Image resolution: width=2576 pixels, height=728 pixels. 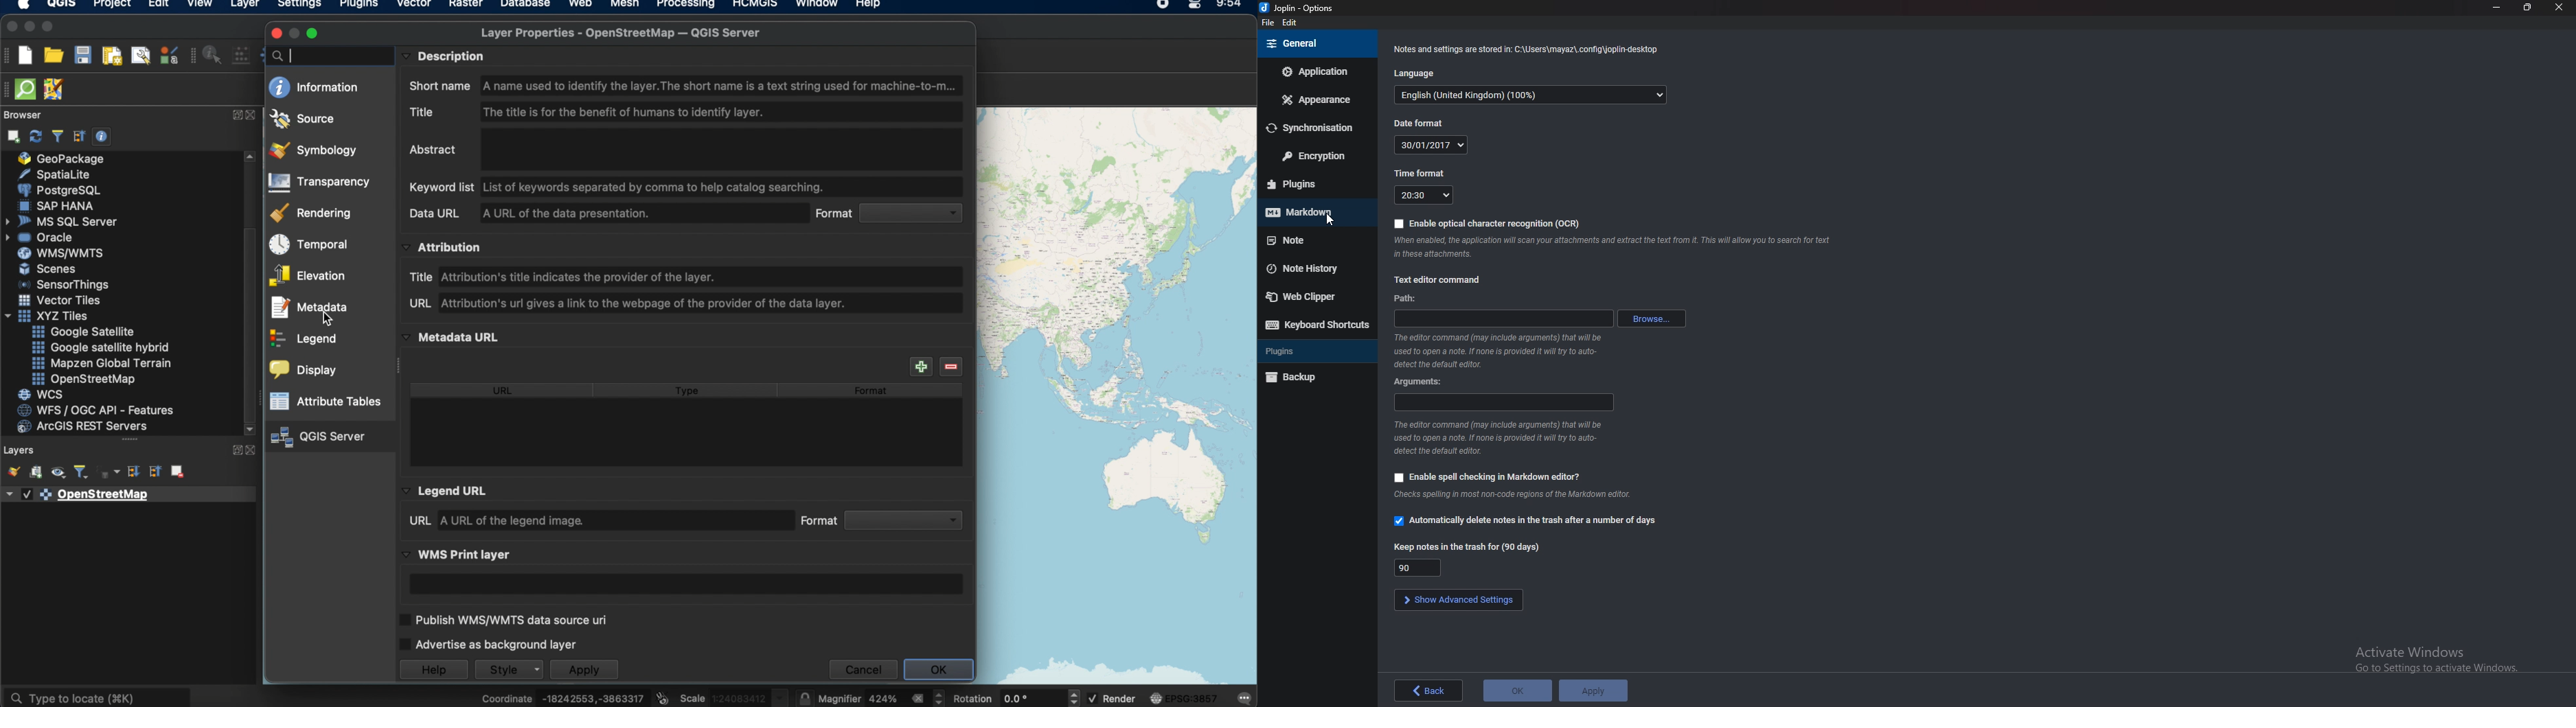 I want to click on cursor, so click(x=1332, y=219).